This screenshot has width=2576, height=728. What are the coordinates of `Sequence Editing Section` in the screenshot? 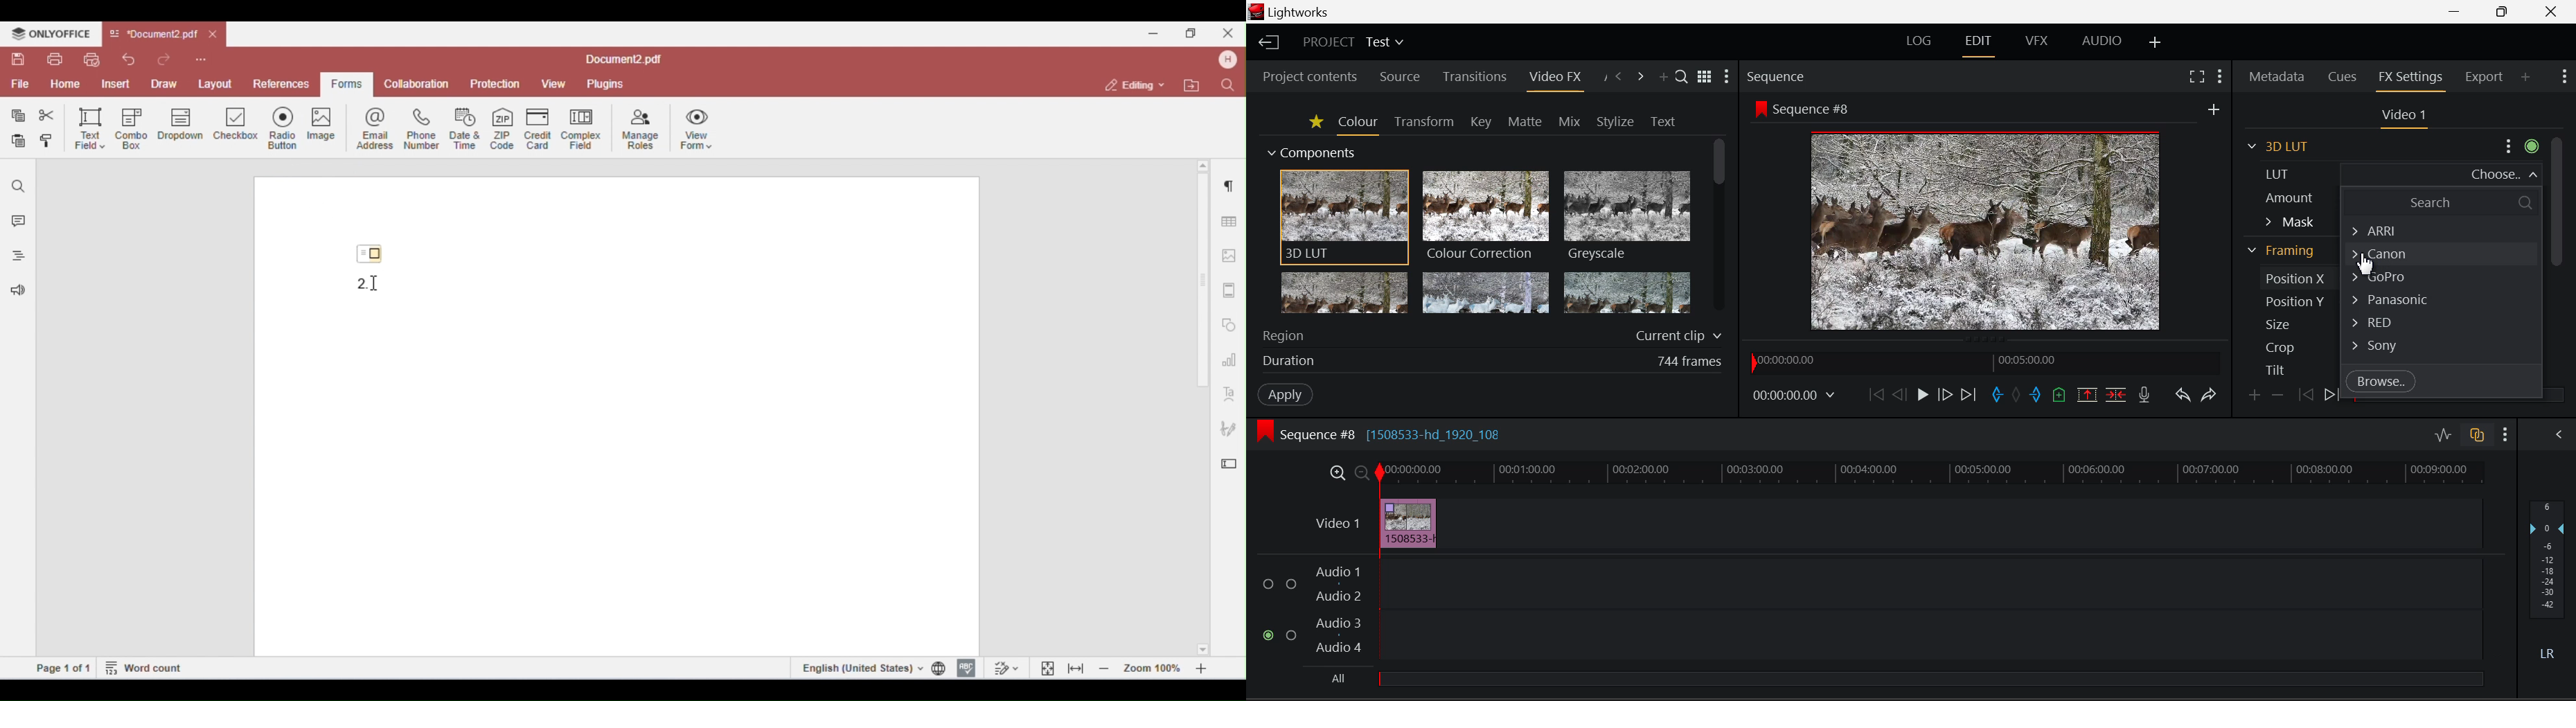 It's located at (1385, 435).